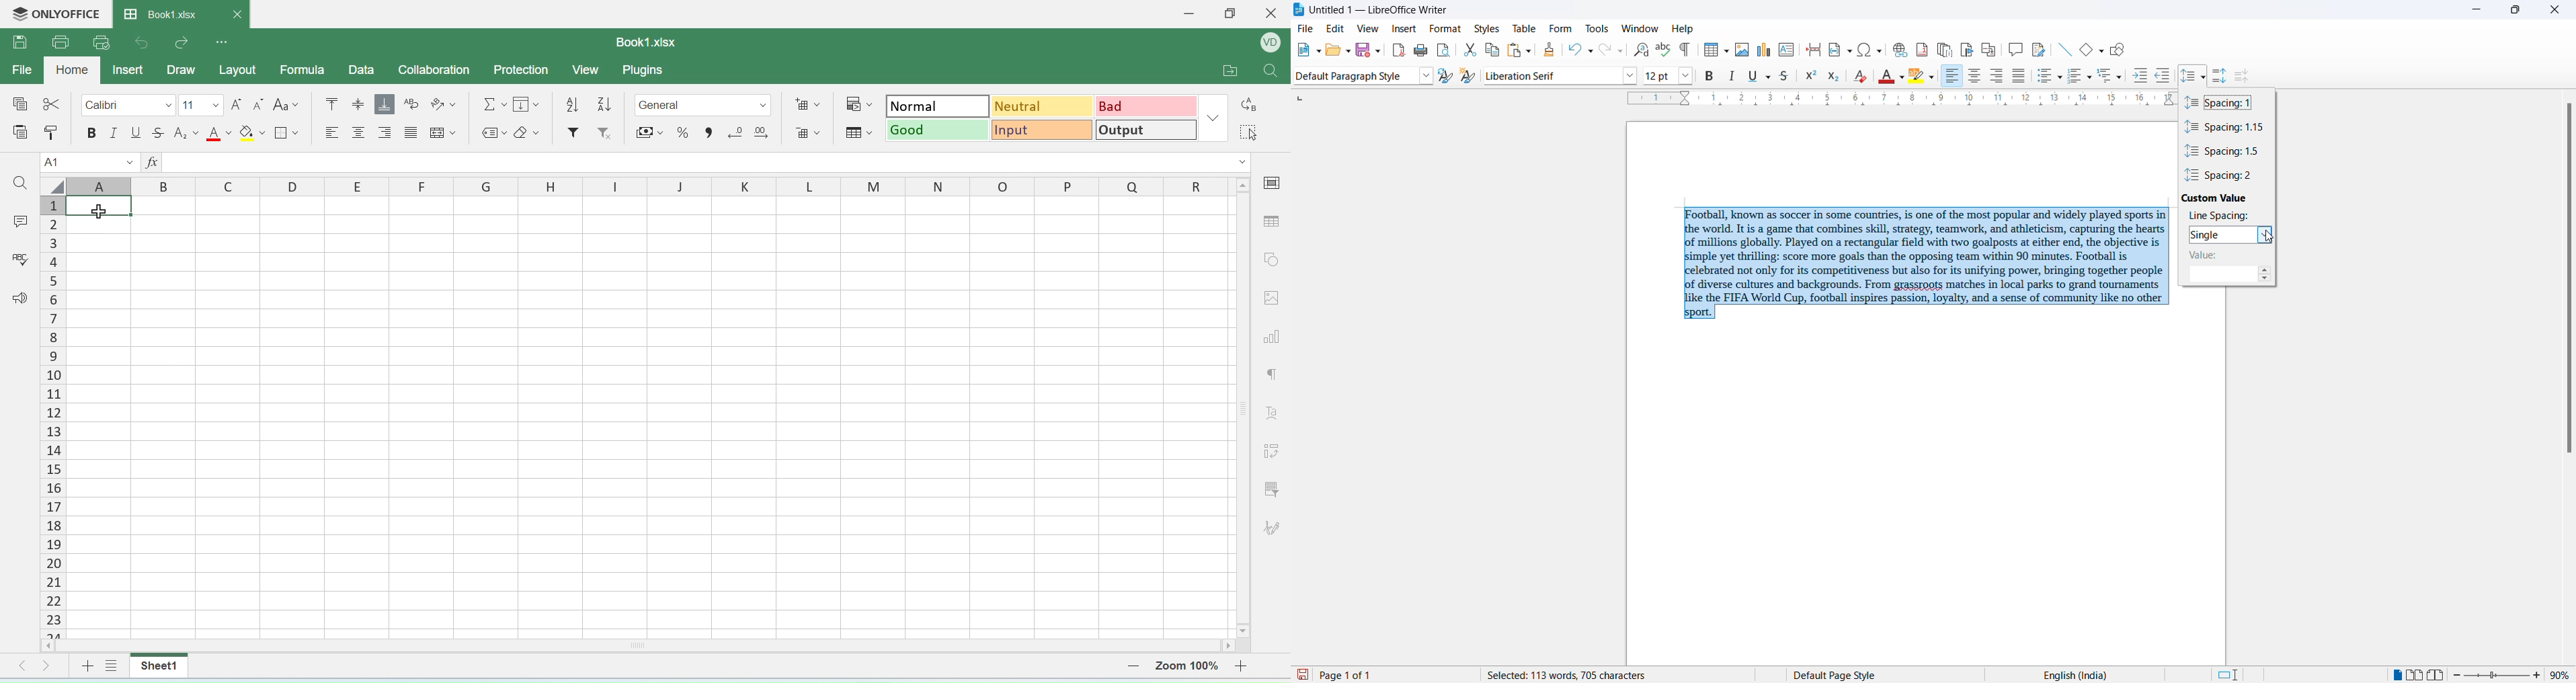  What do you see at coordinates (253, 131) in the screenshot?
I see `fill paint` at bounding box center [253, 131].